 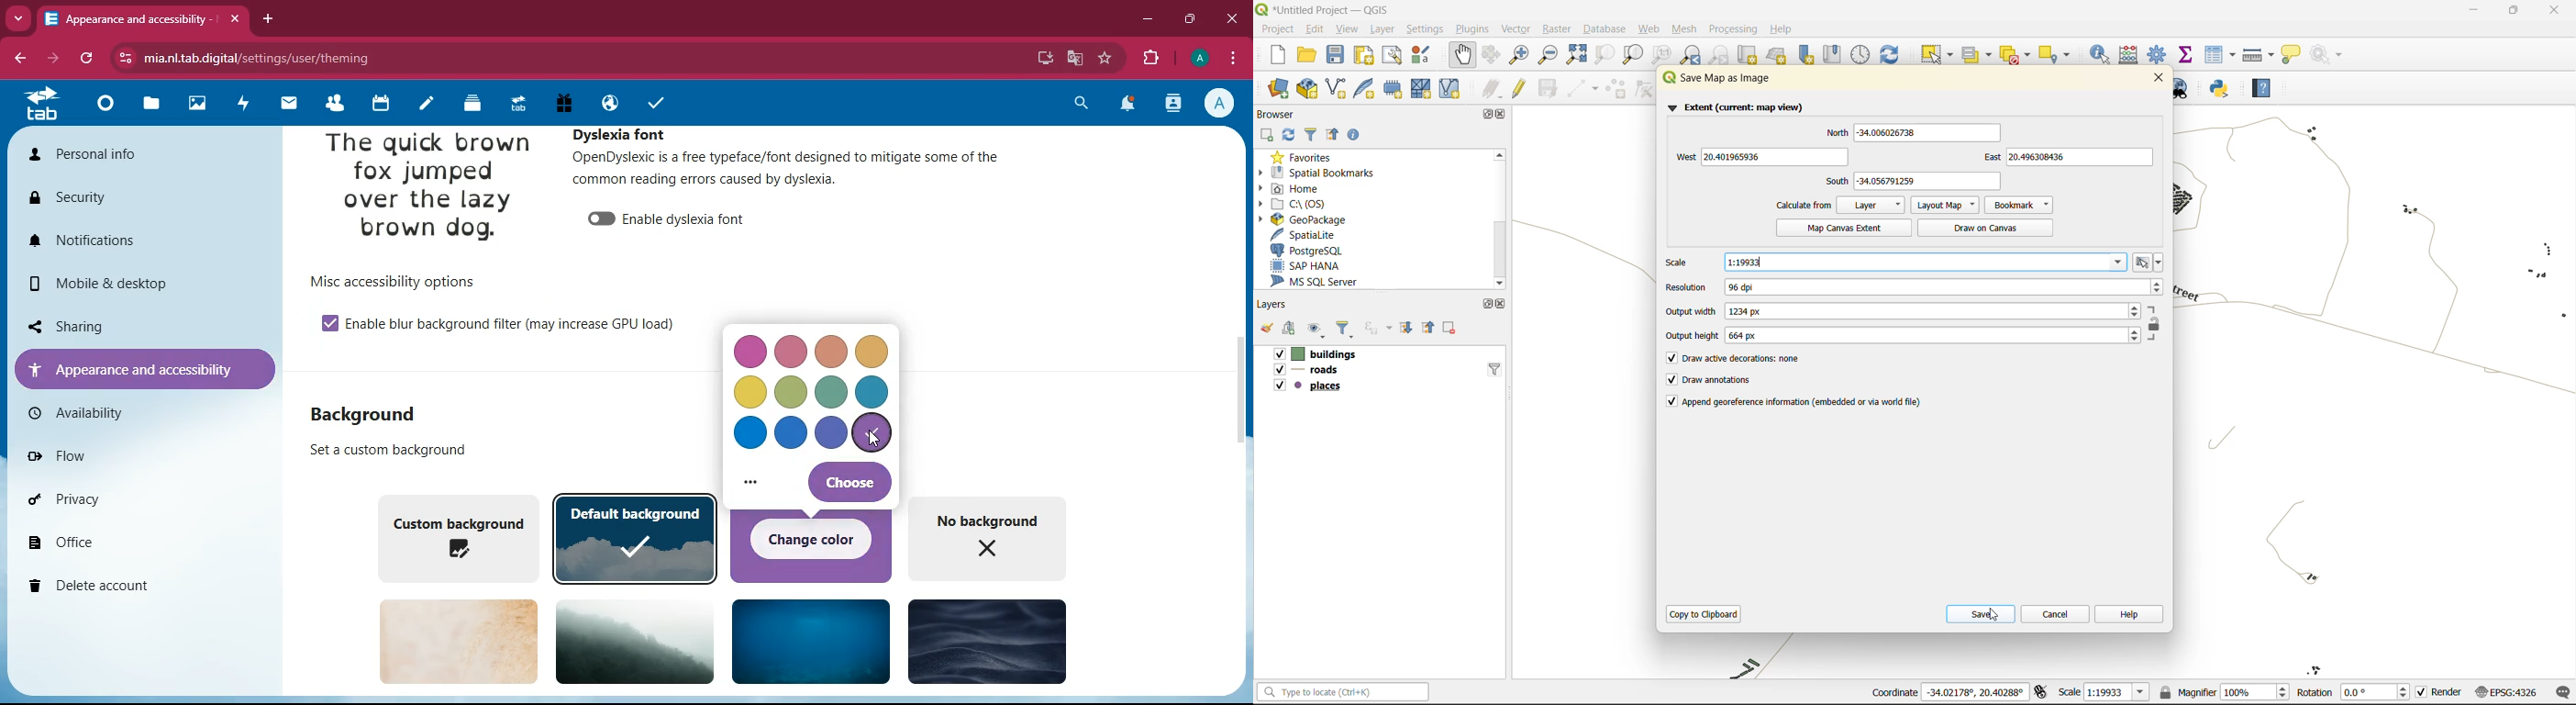 I want to click on background, so click(x=985, y=640).